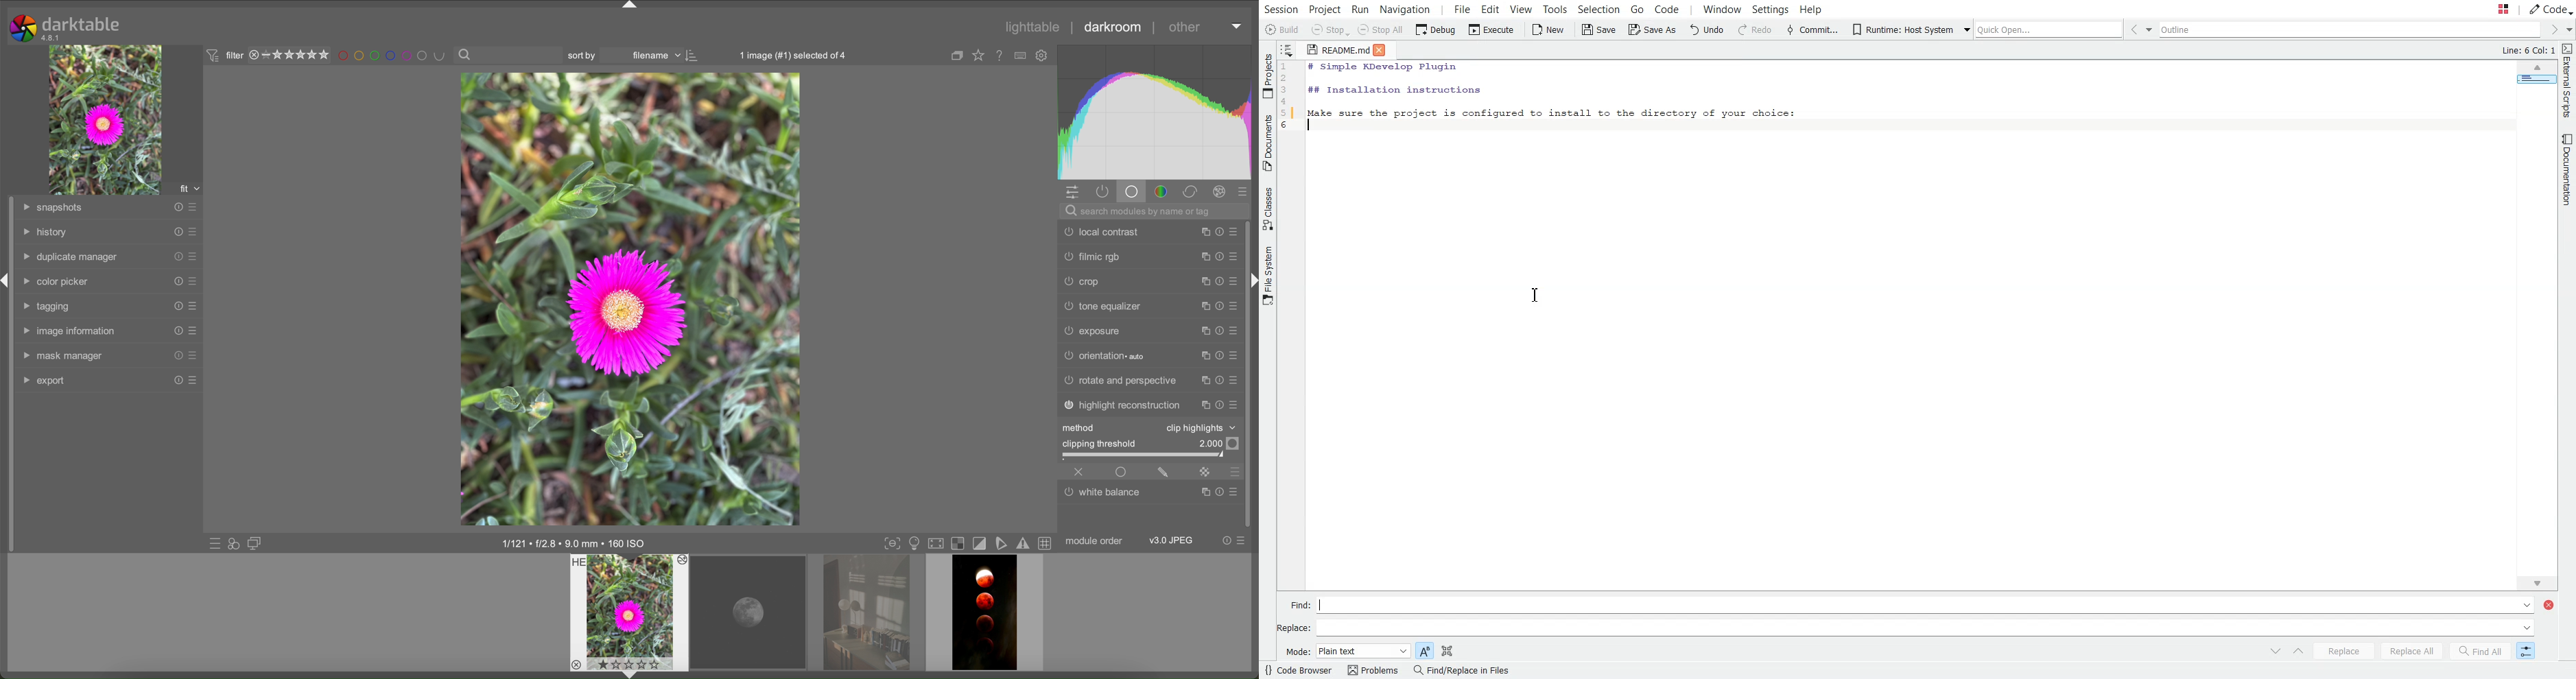 The image size is (2576, 700). Describe the element at coordinates (1199, 427) in the screenshot. I see `clip highlights` at that location.